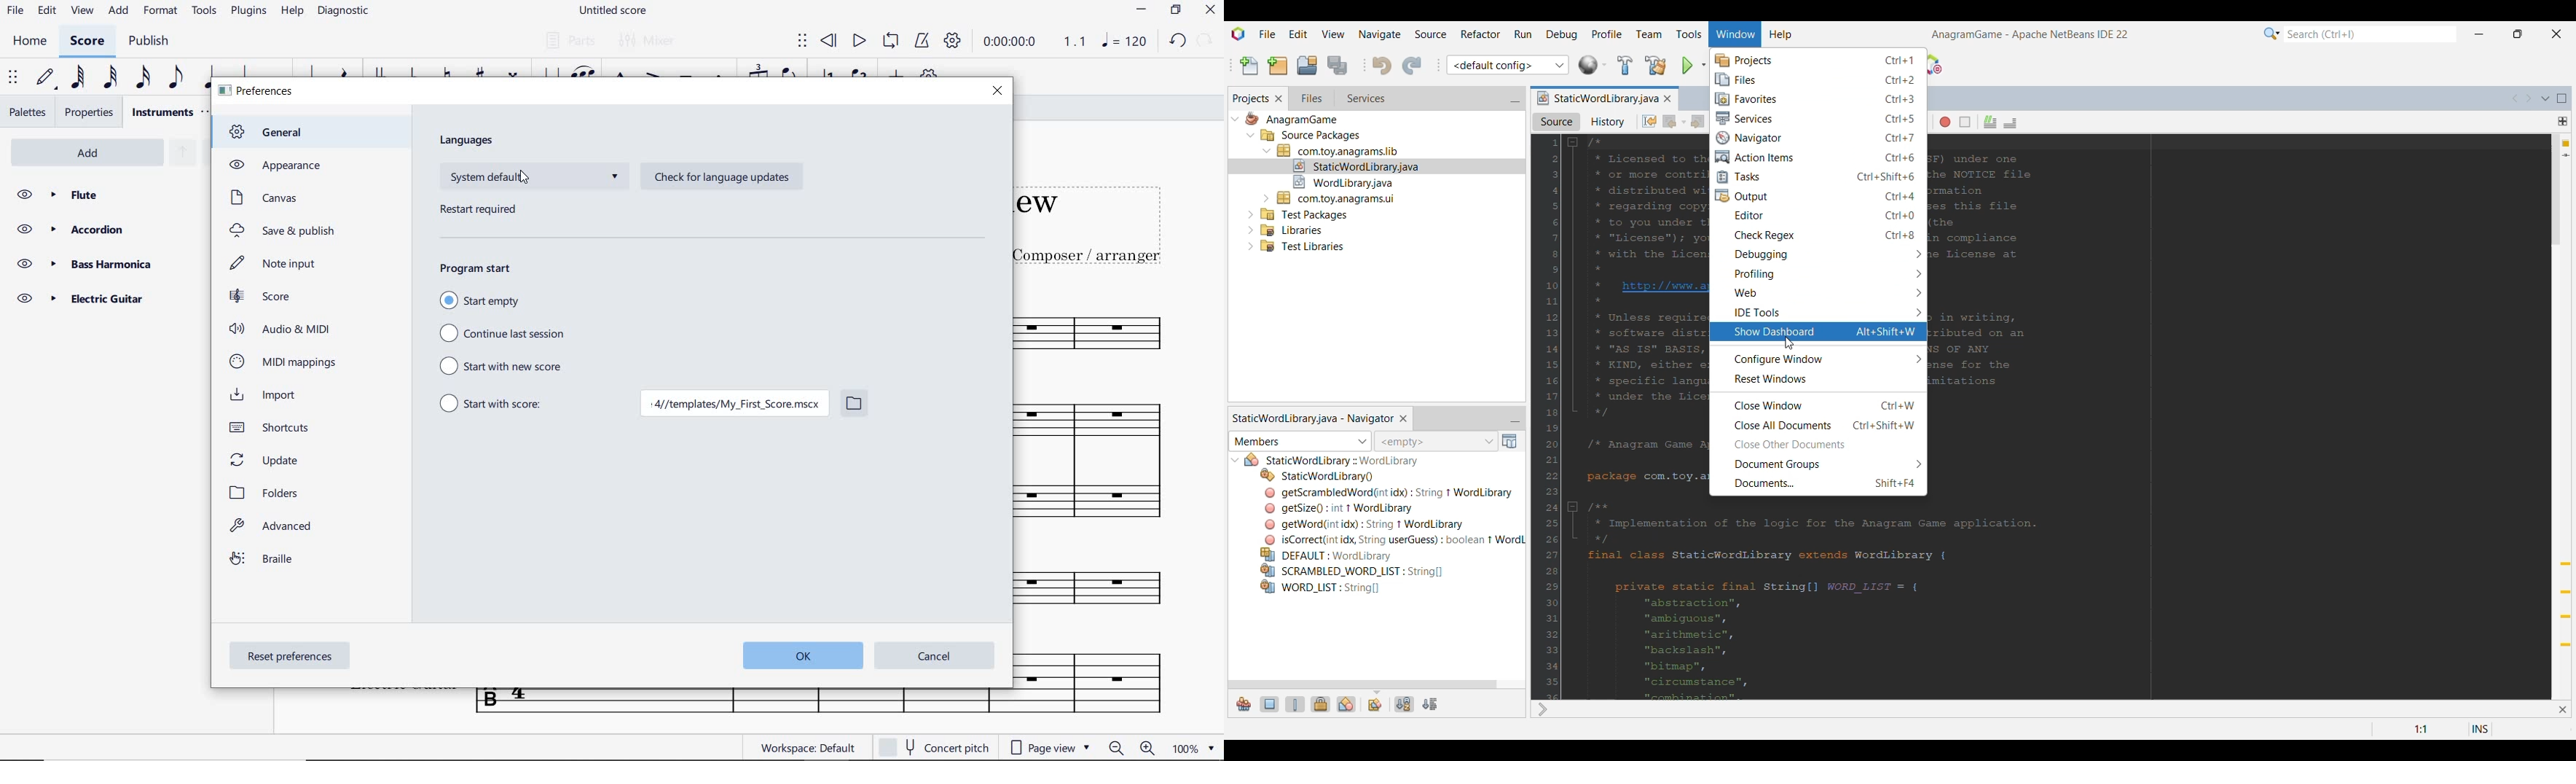 The image size is (2576, 784). Describe the element at coordinates (105, 230) in the screenshot. I see `accordion` at that location.